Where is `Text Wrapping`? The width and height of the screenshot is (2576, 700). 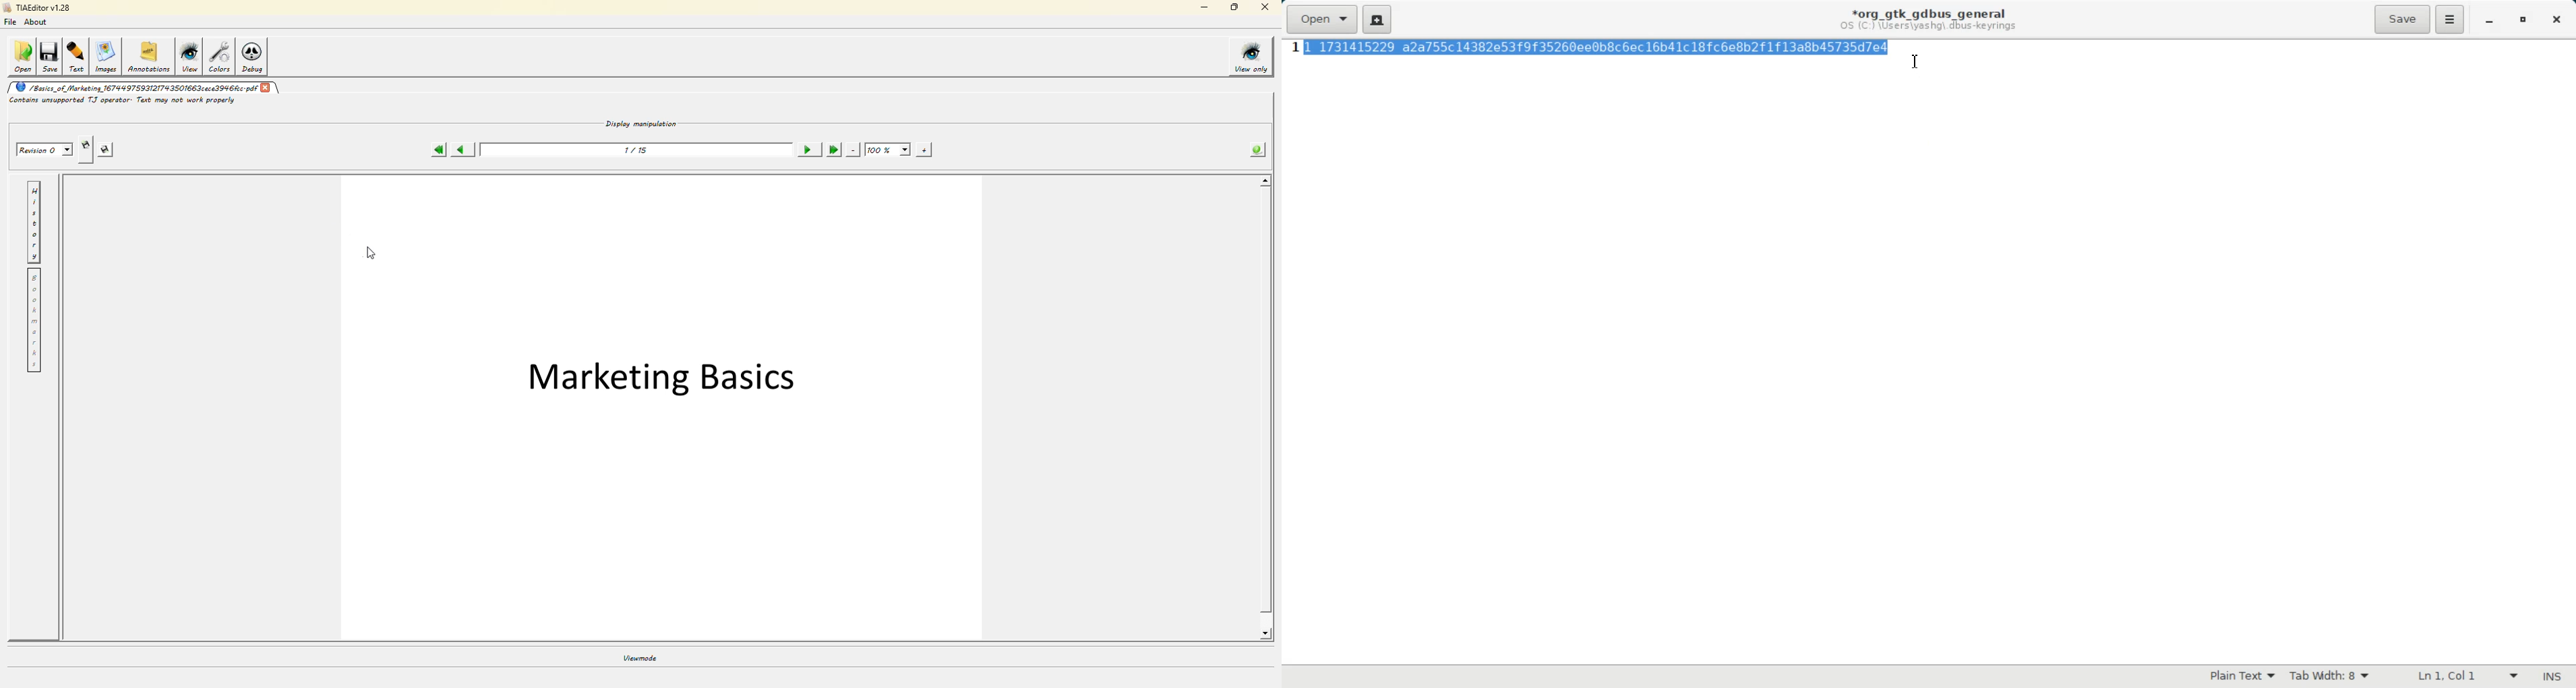 Text Wrapping is located at coordinates (2453, 677).